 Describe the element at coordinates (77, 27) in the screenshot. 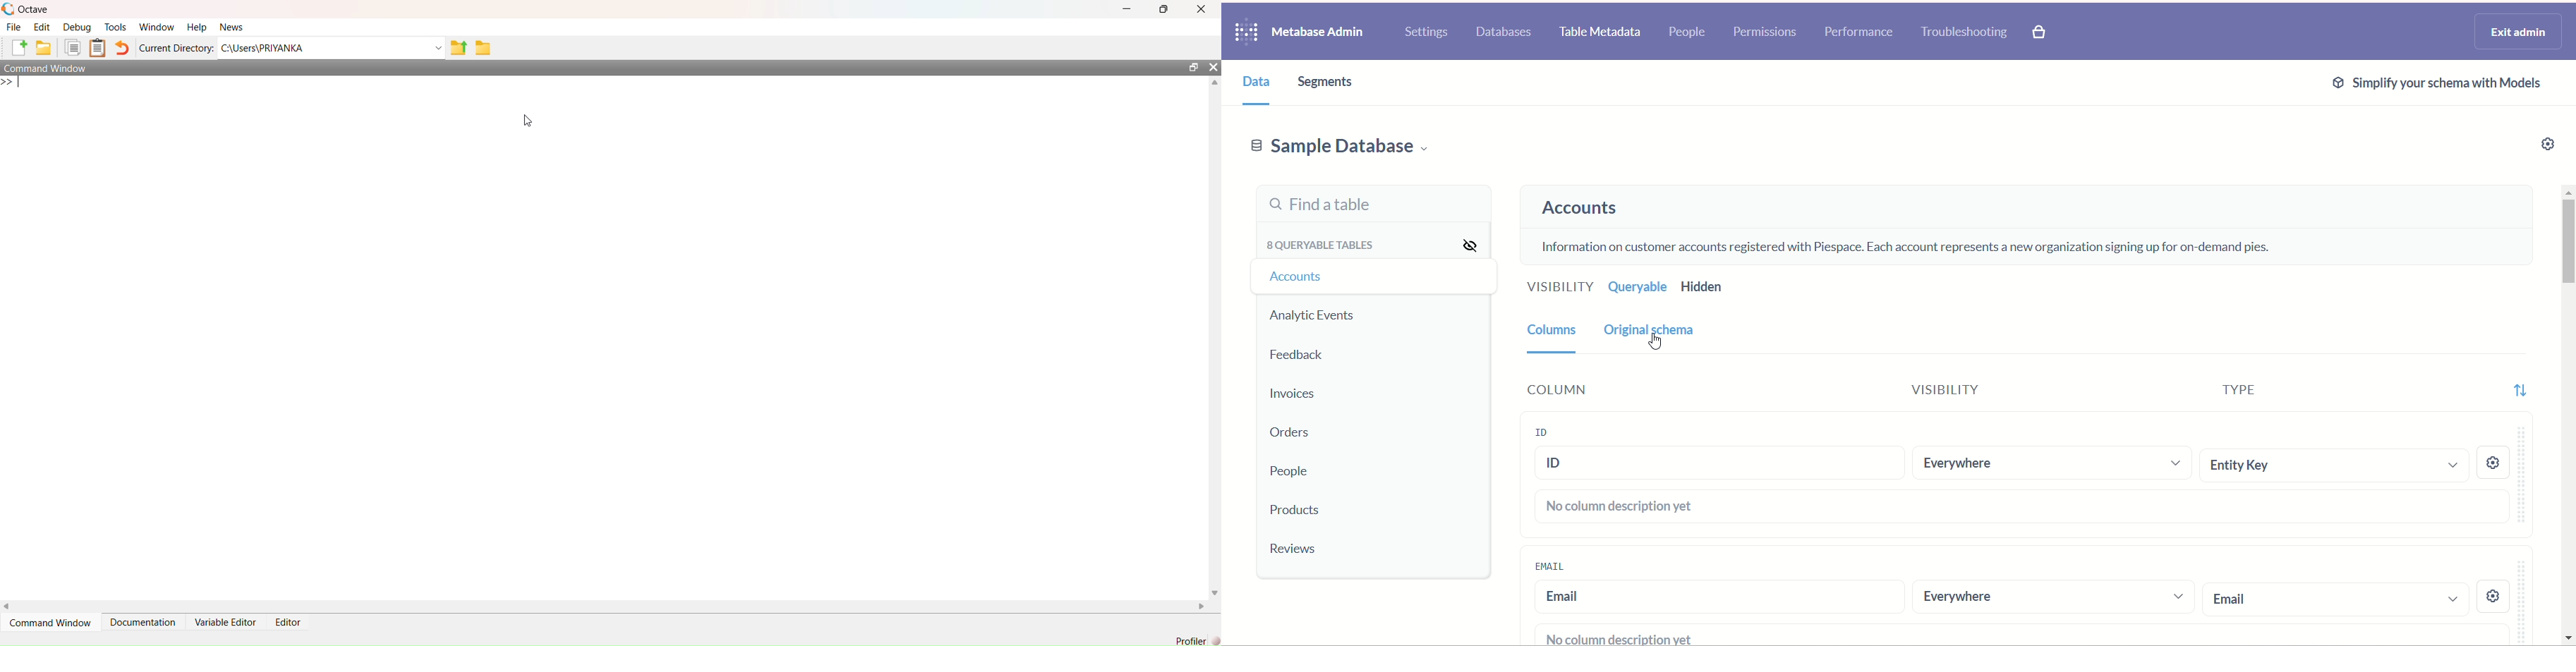

I see `Debug` at that location.